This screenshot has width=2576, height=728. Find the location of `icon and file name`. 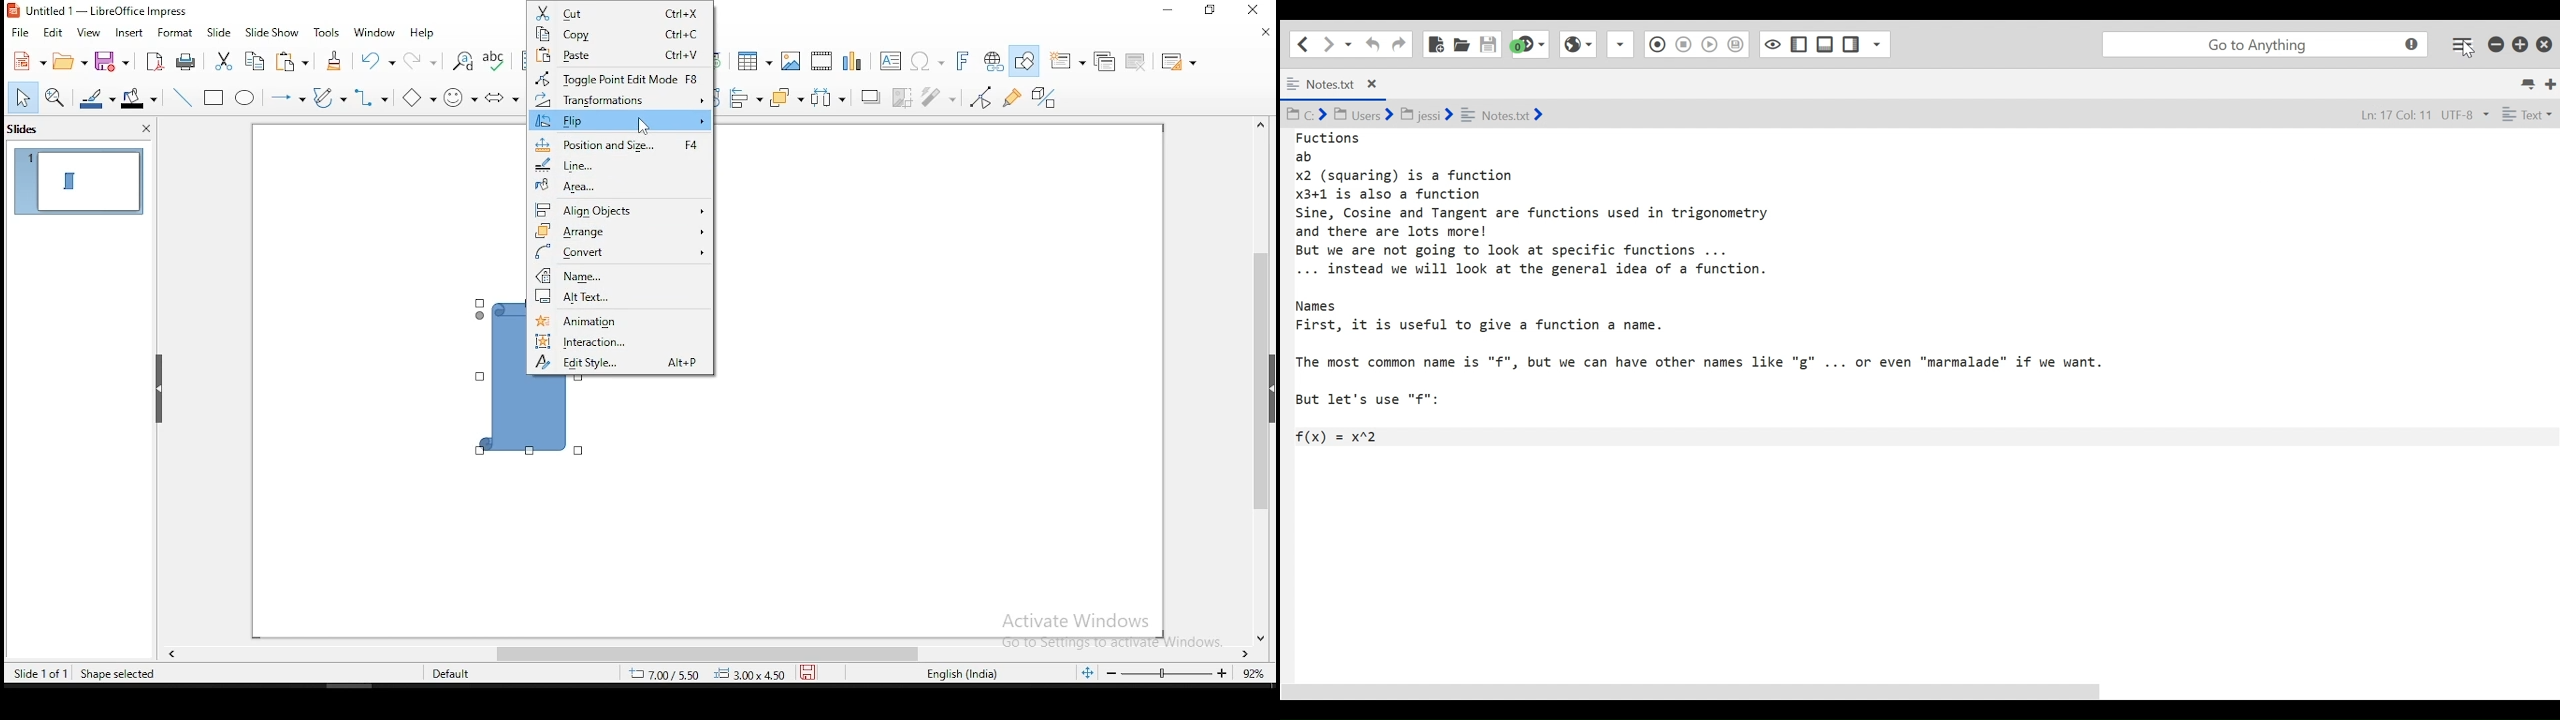

icon and file name is located at coordinates (111, 11).